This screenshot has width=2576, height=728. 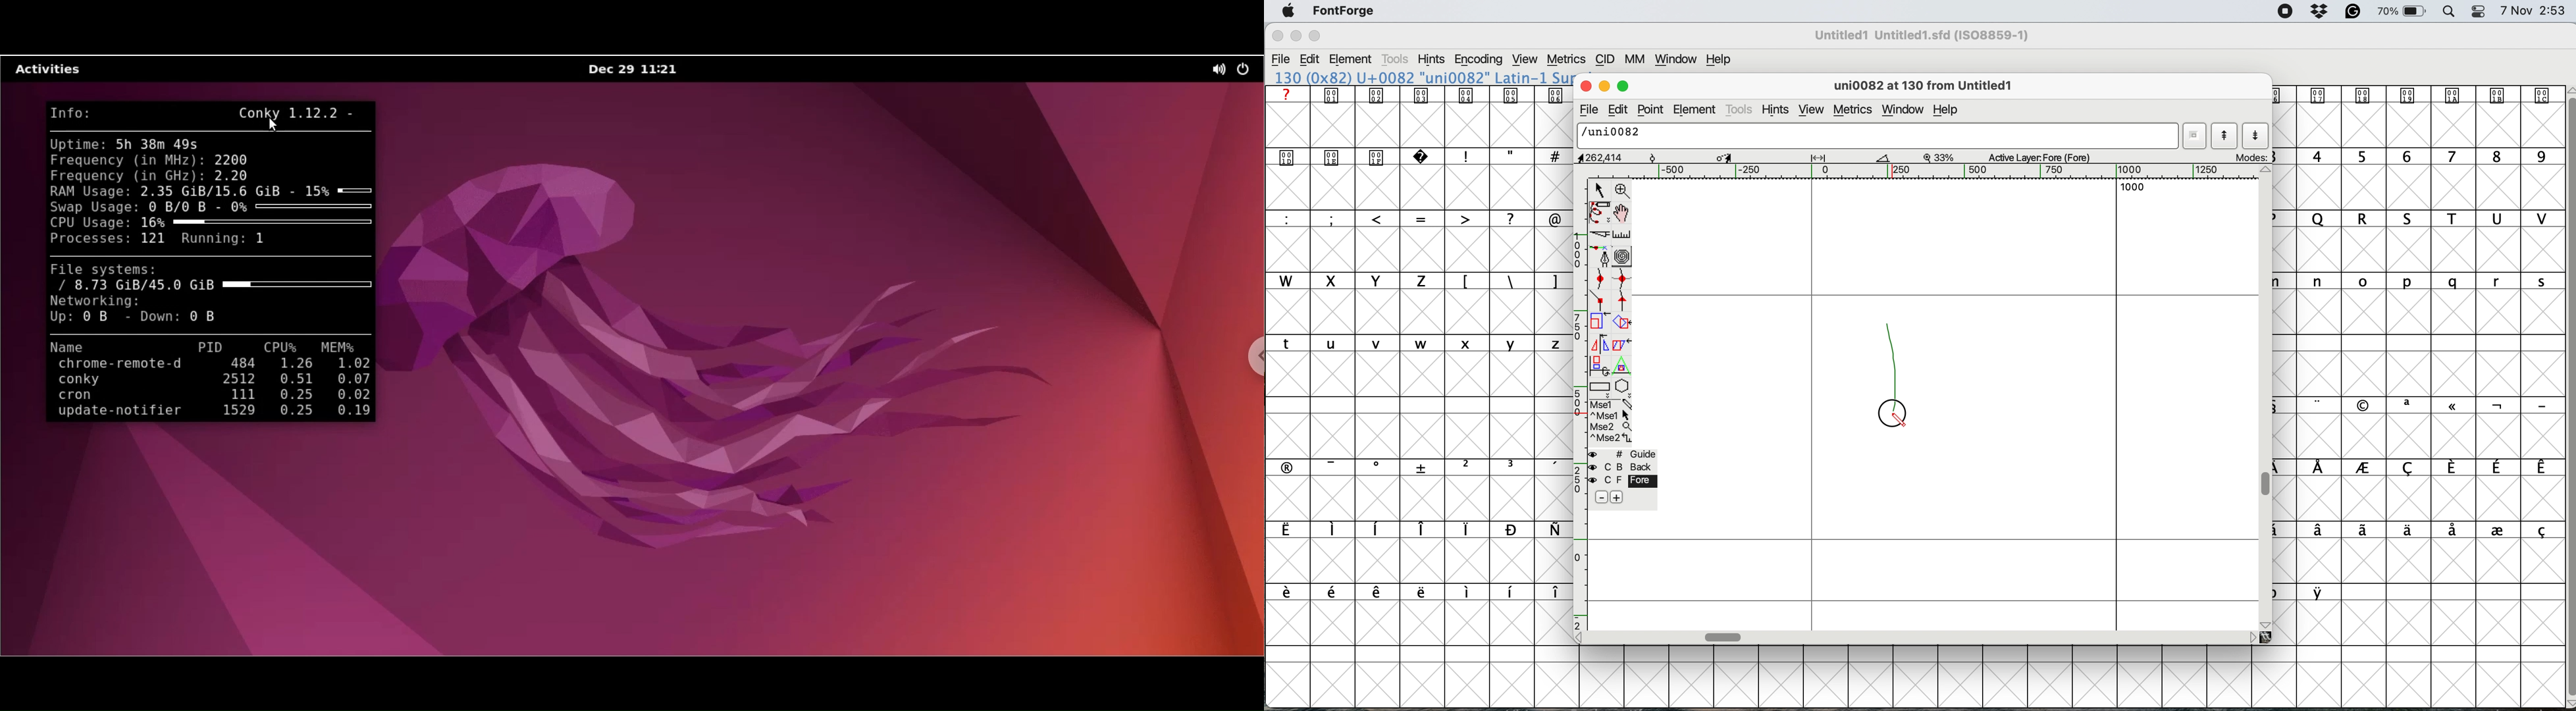 What do you see at coordinates (1903, 108) in the screenshot?
I see `window` at bounding box center [1903, 108].